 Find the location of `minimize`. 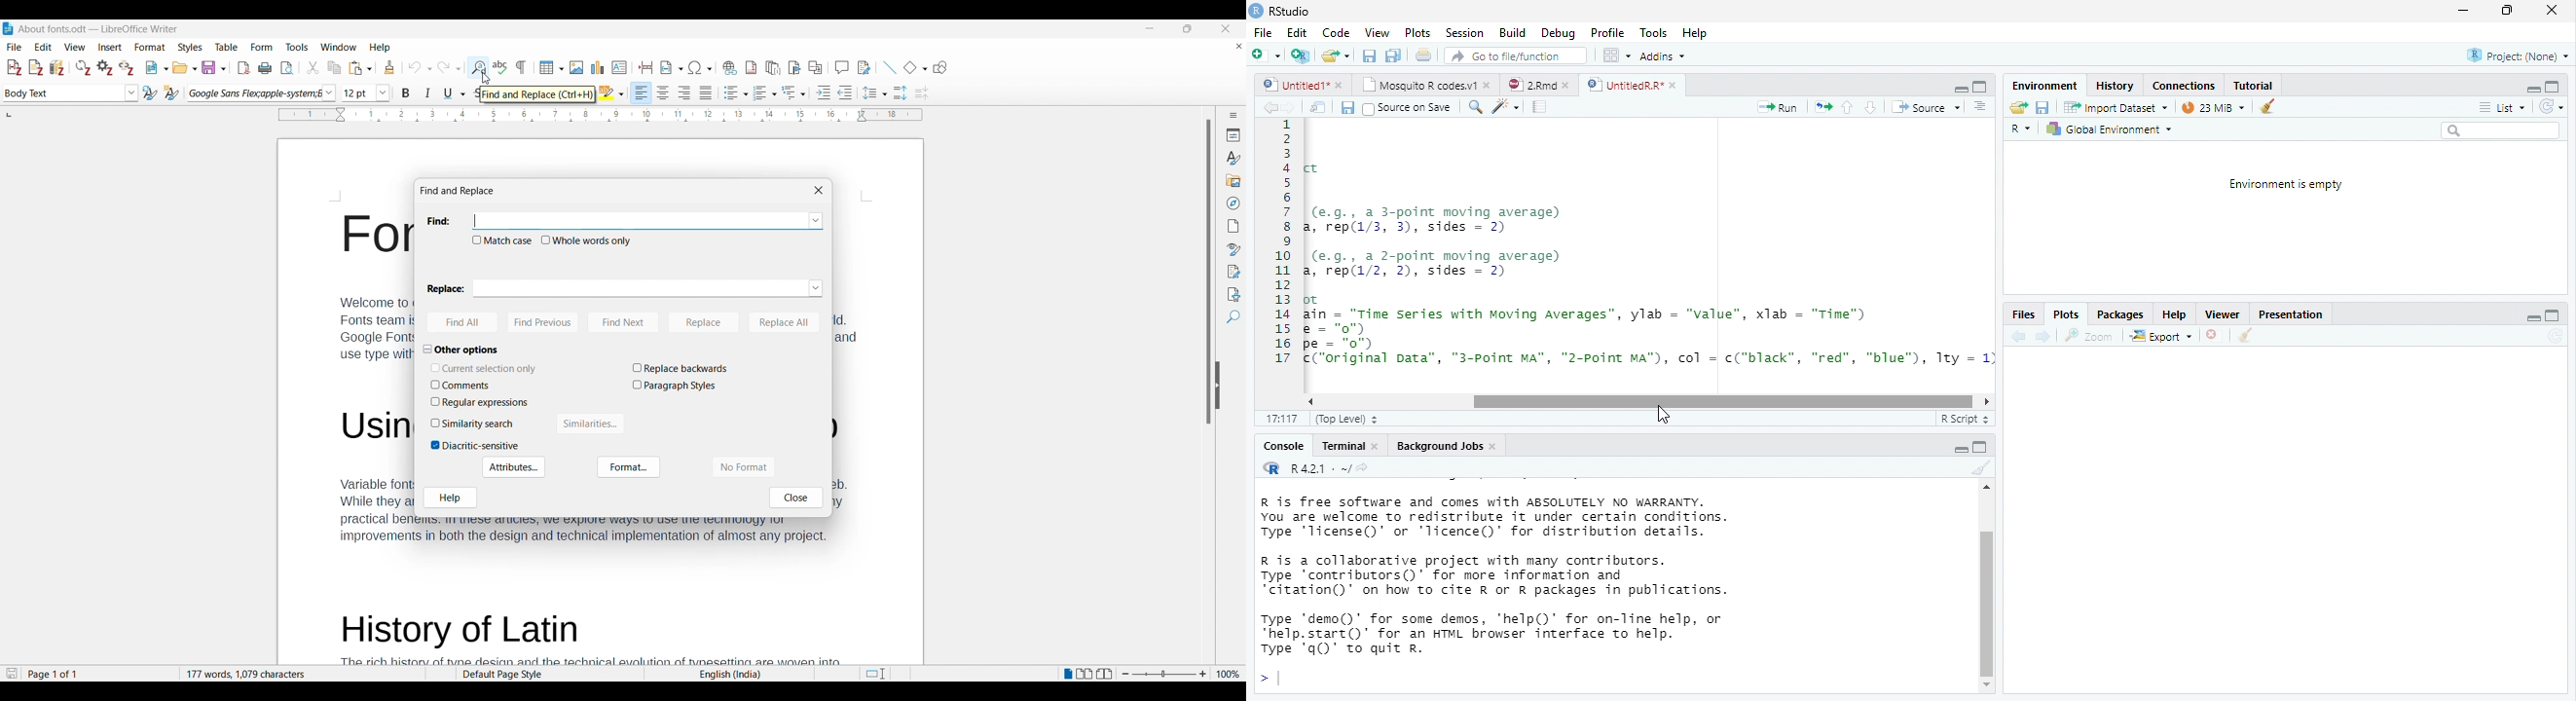

minimize is located at coordinates (1961, 90).